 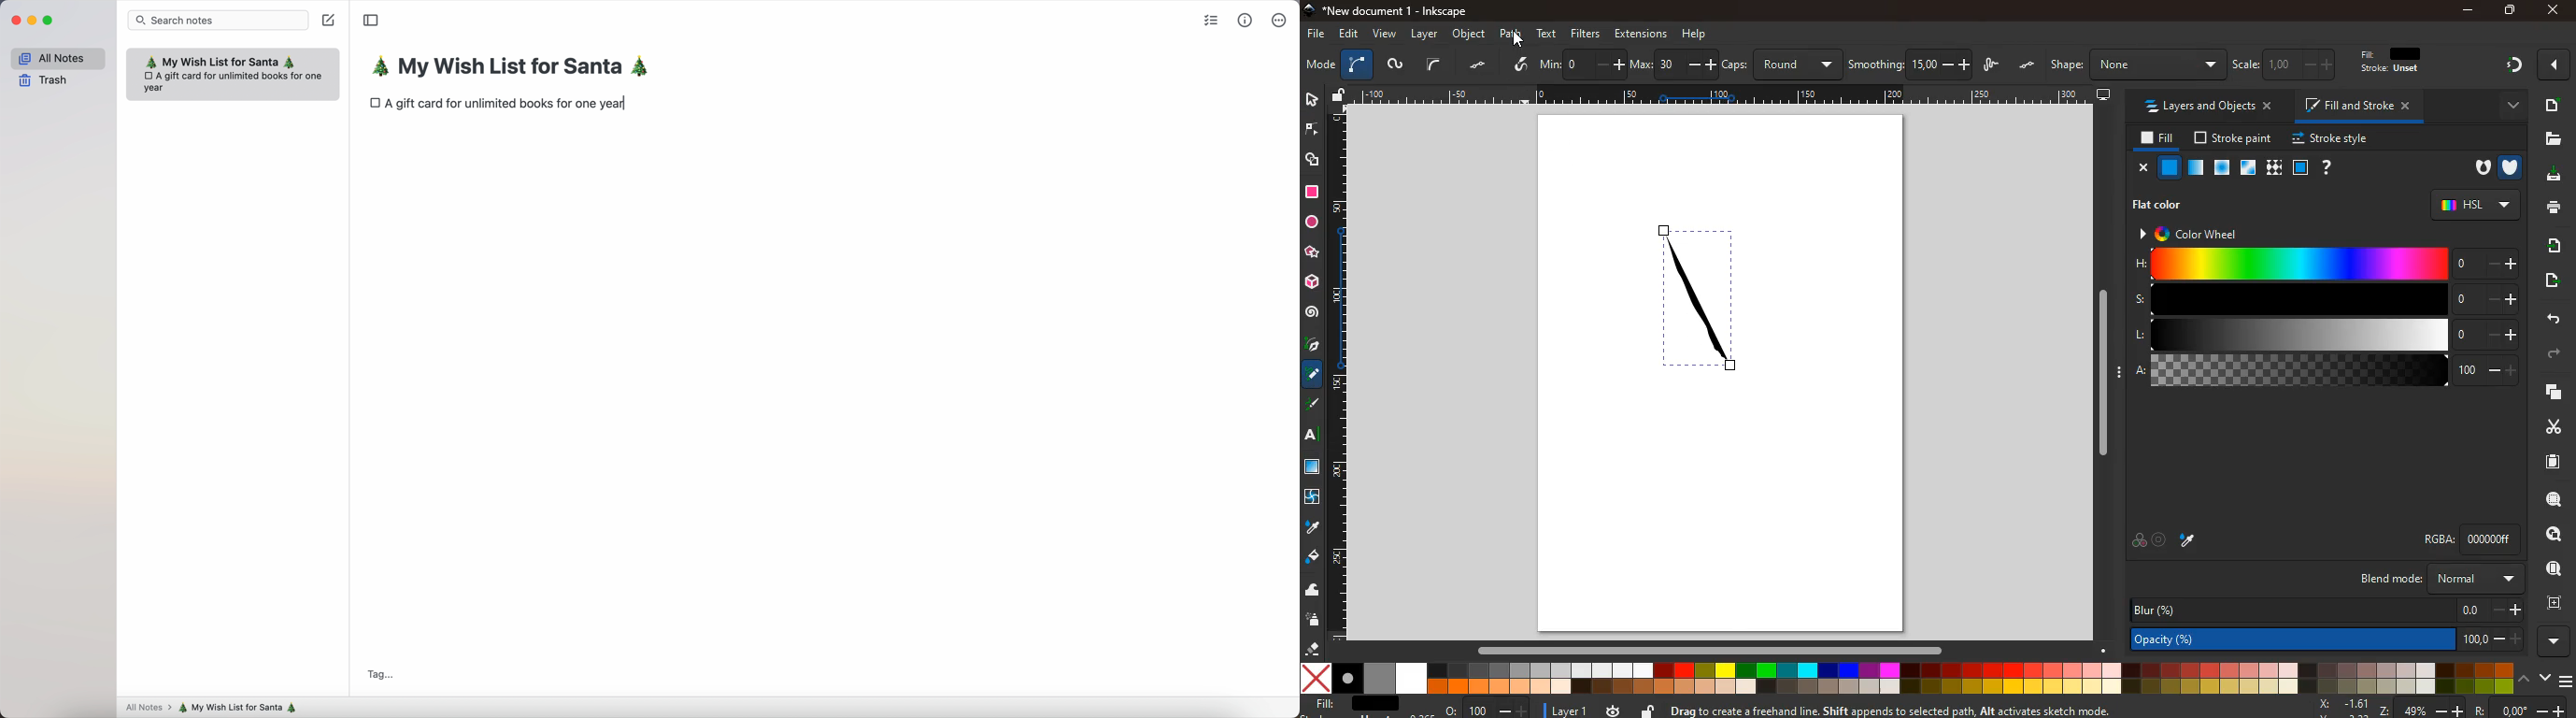 What do you see at coordinates (2556, 354) in the screenshot?
I see `forward` at bounding box center [2556, 354].